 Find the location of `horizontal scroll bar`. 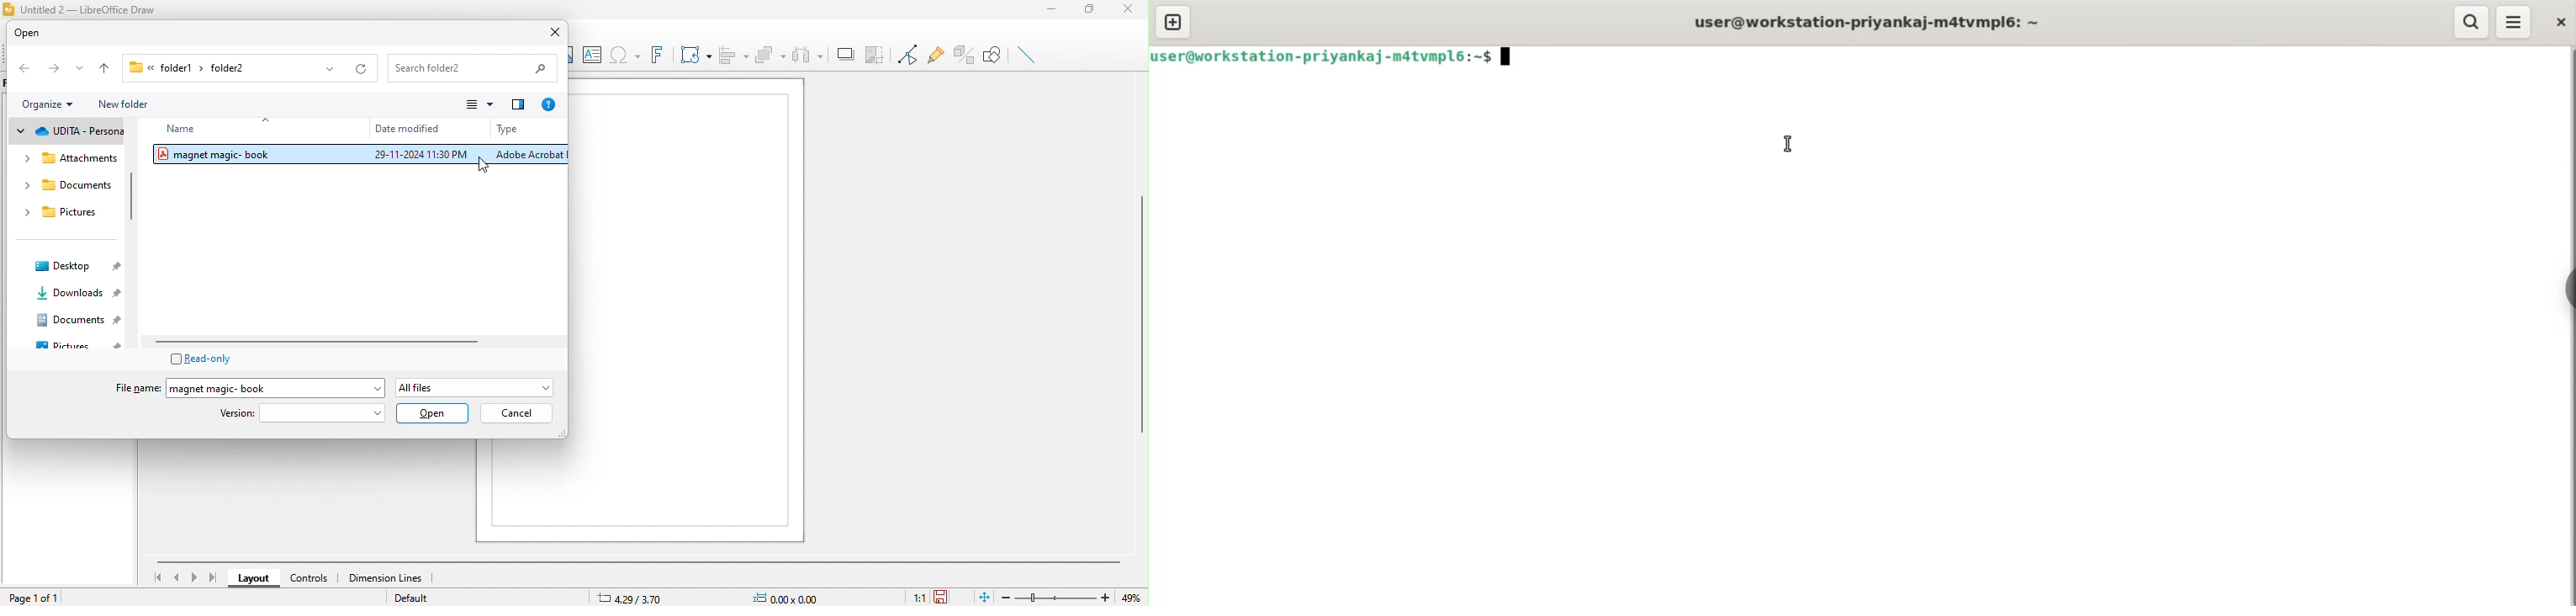

horizontal scroll bar is located at coordinates (638, 559).